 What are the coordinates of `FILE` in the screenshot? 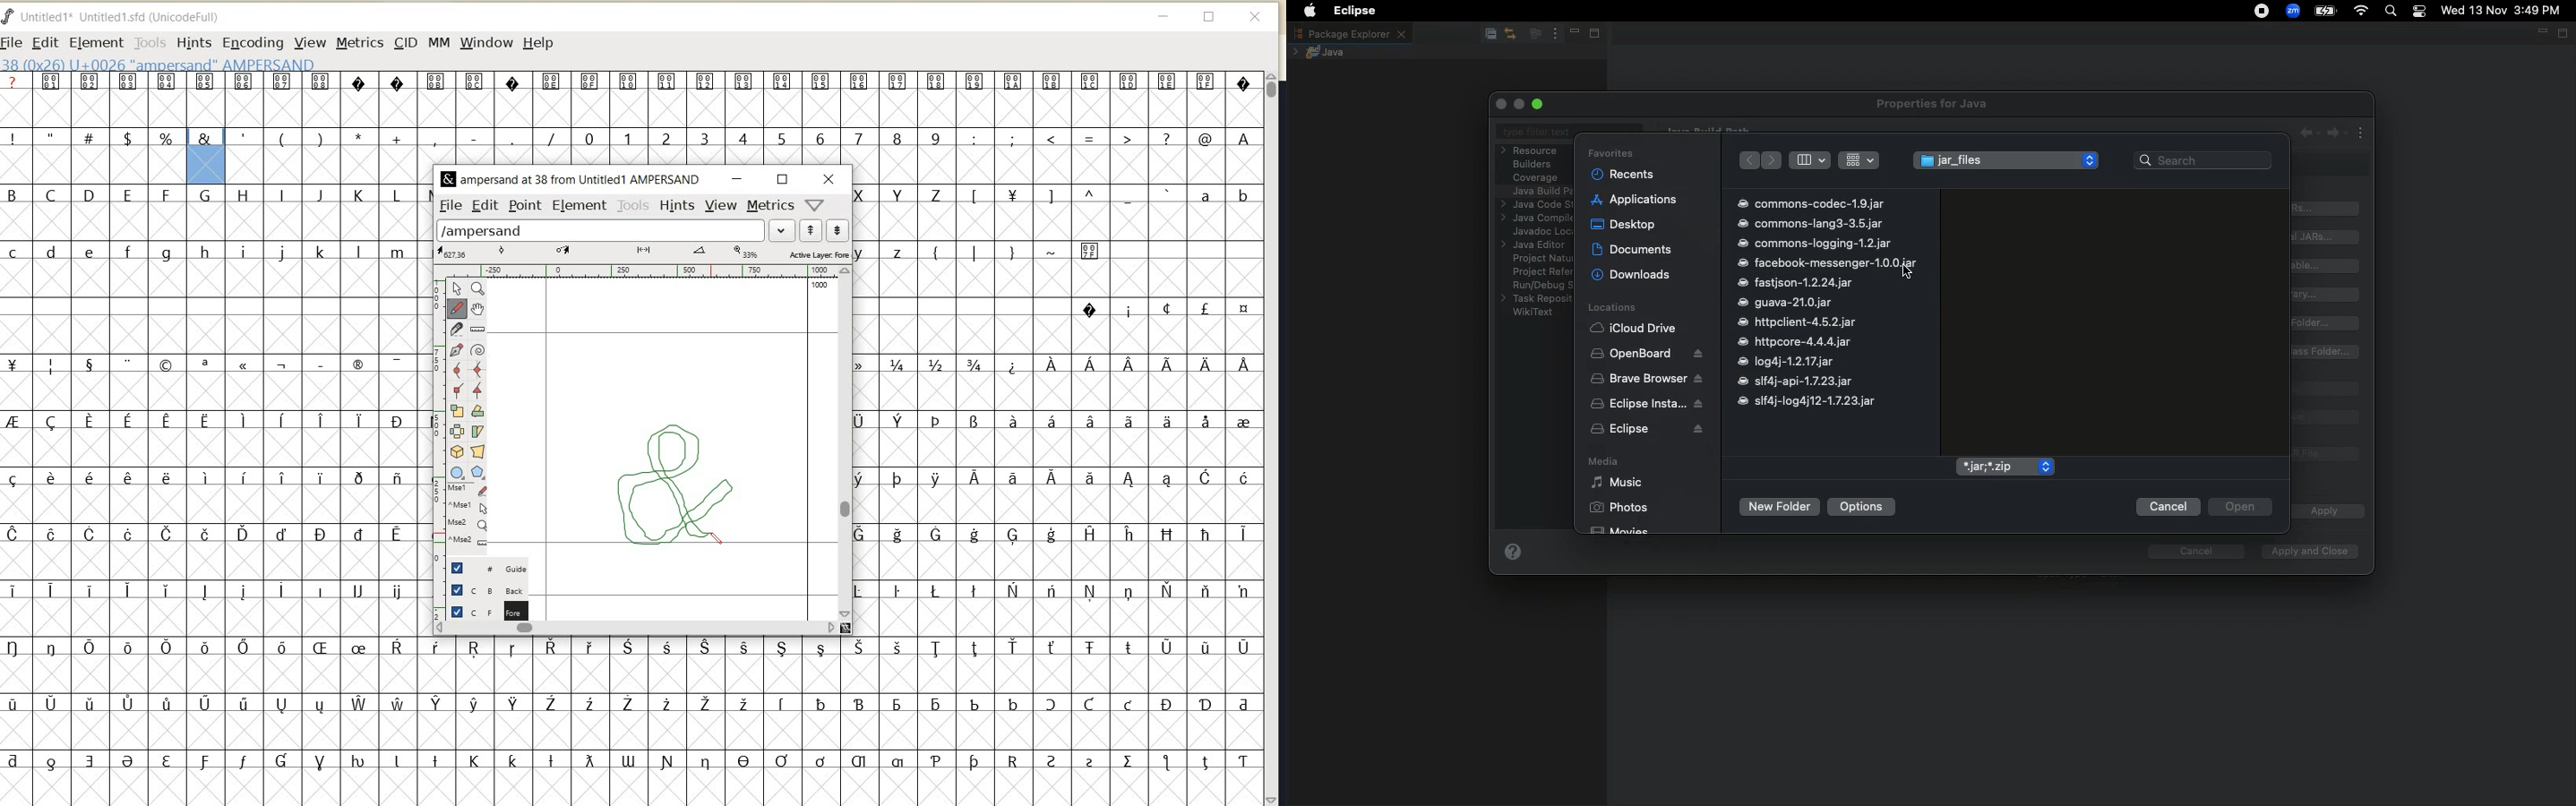 It's located at (451, 204).